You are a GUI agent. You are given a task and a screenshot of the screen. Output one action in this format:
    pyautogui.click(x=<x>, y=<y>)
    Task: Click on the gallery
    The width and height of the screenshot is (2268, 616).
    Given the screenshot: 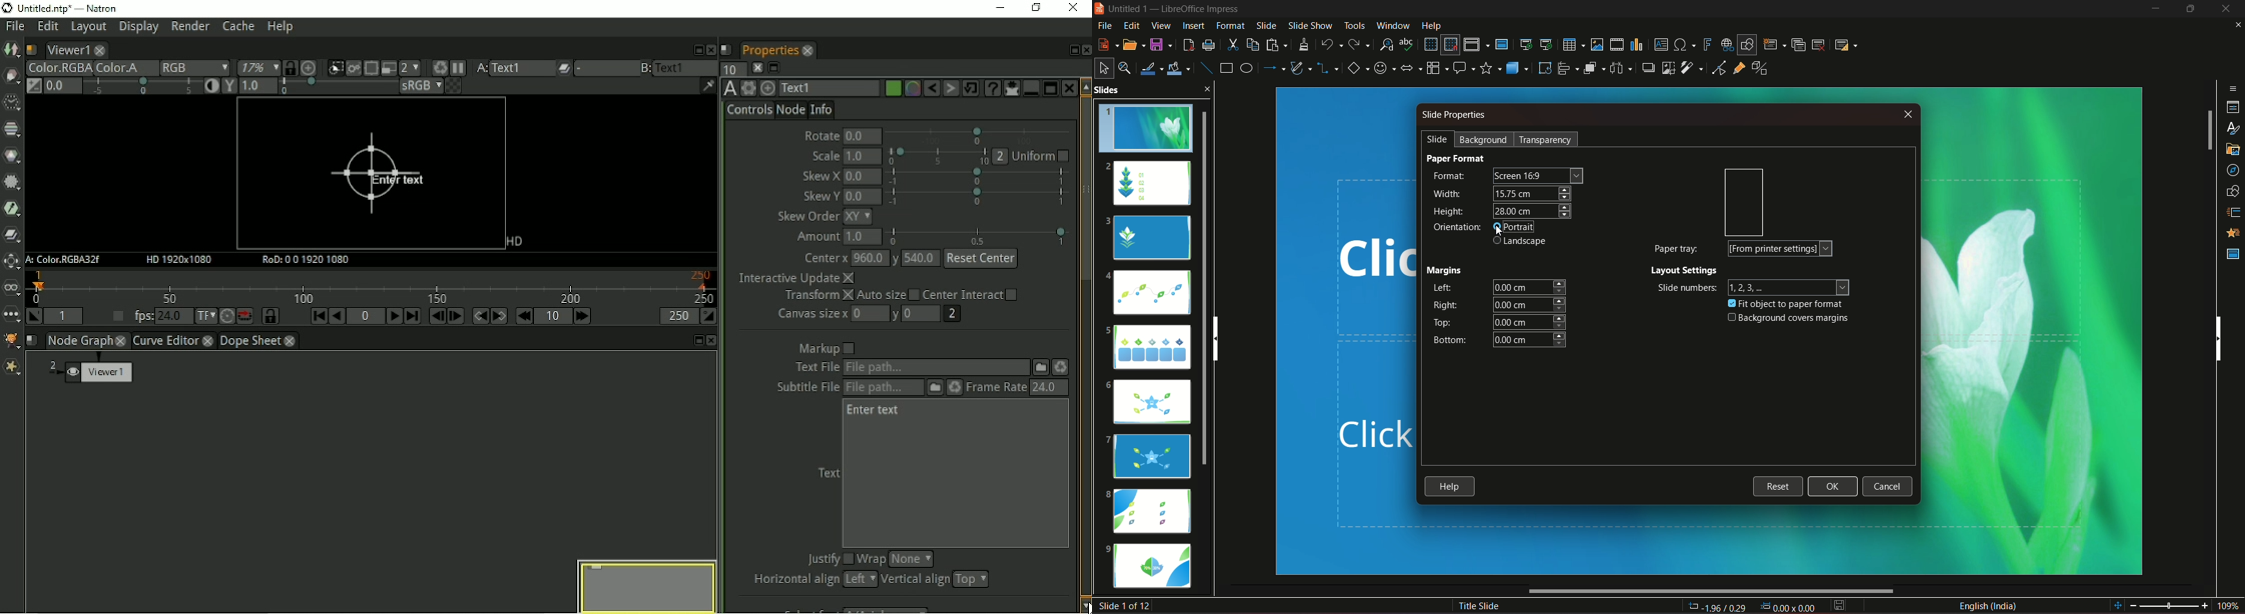 What is the action you would take?
    pyautogui.click(x=2232, y=151)
    